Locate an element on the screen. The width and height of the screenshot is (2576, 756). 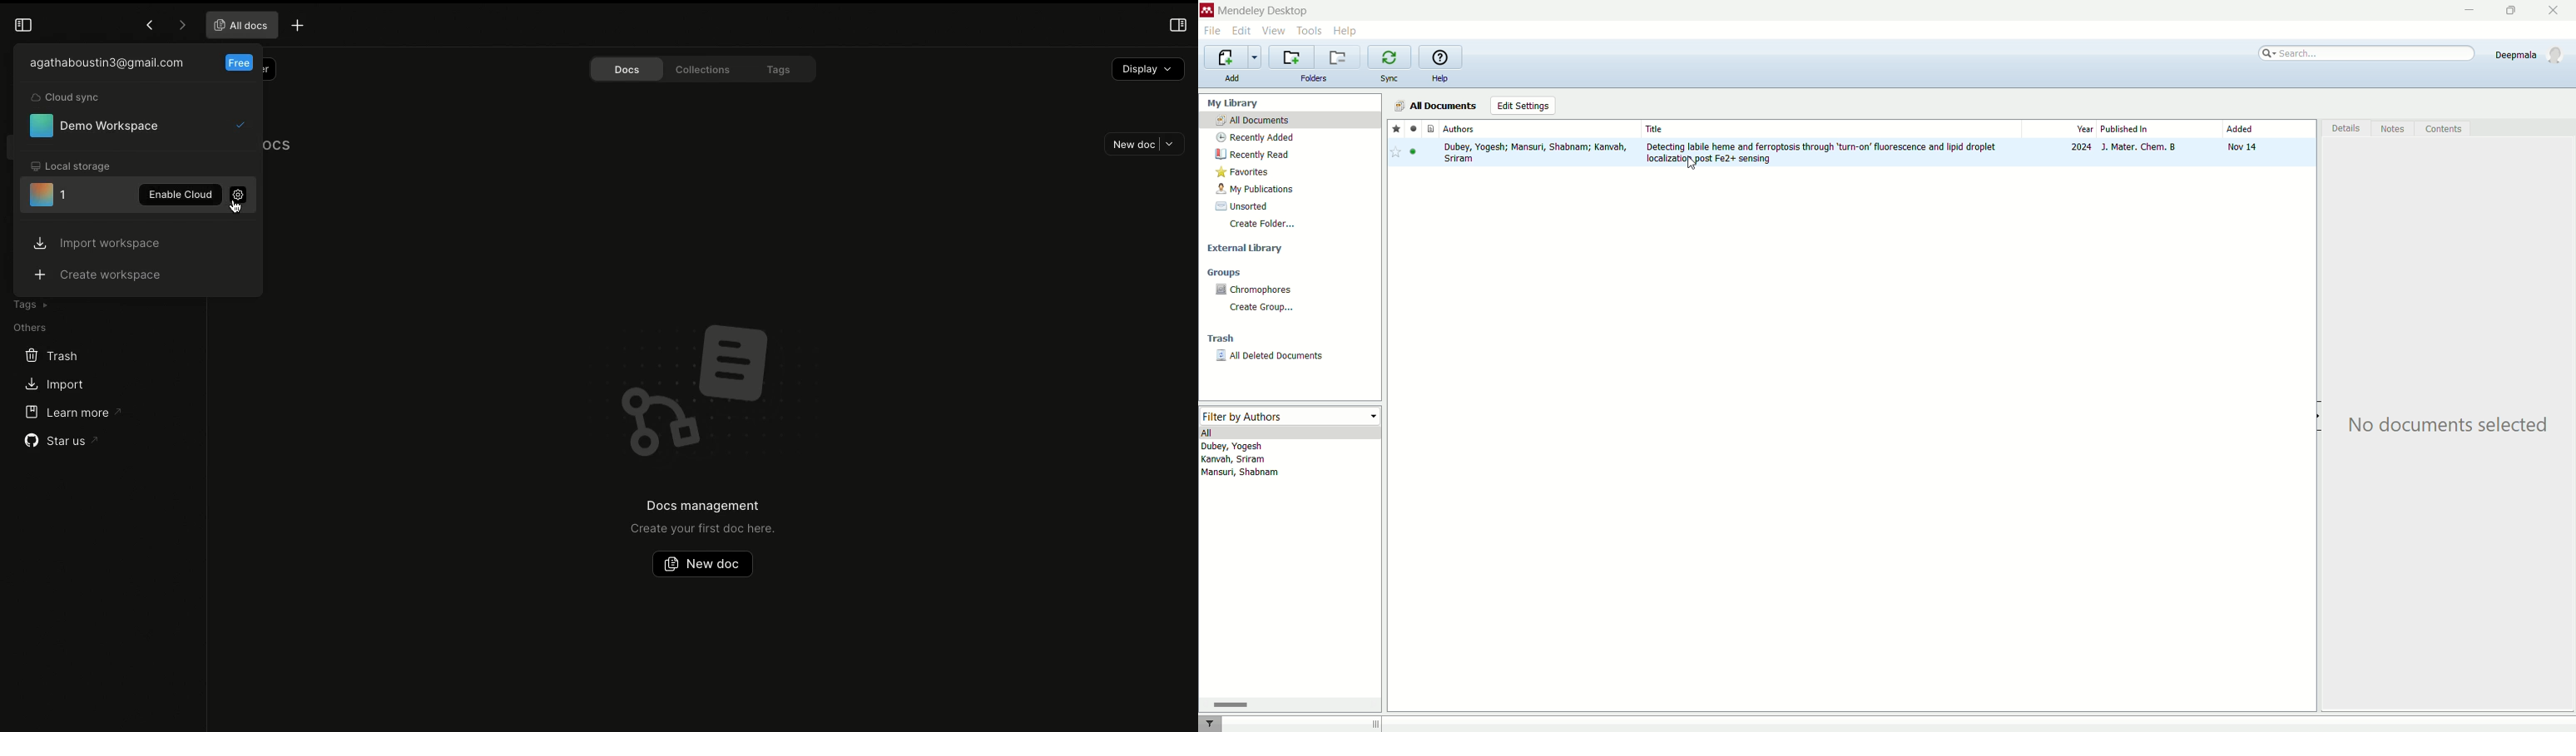
import is located at coordinates (1233, 57).